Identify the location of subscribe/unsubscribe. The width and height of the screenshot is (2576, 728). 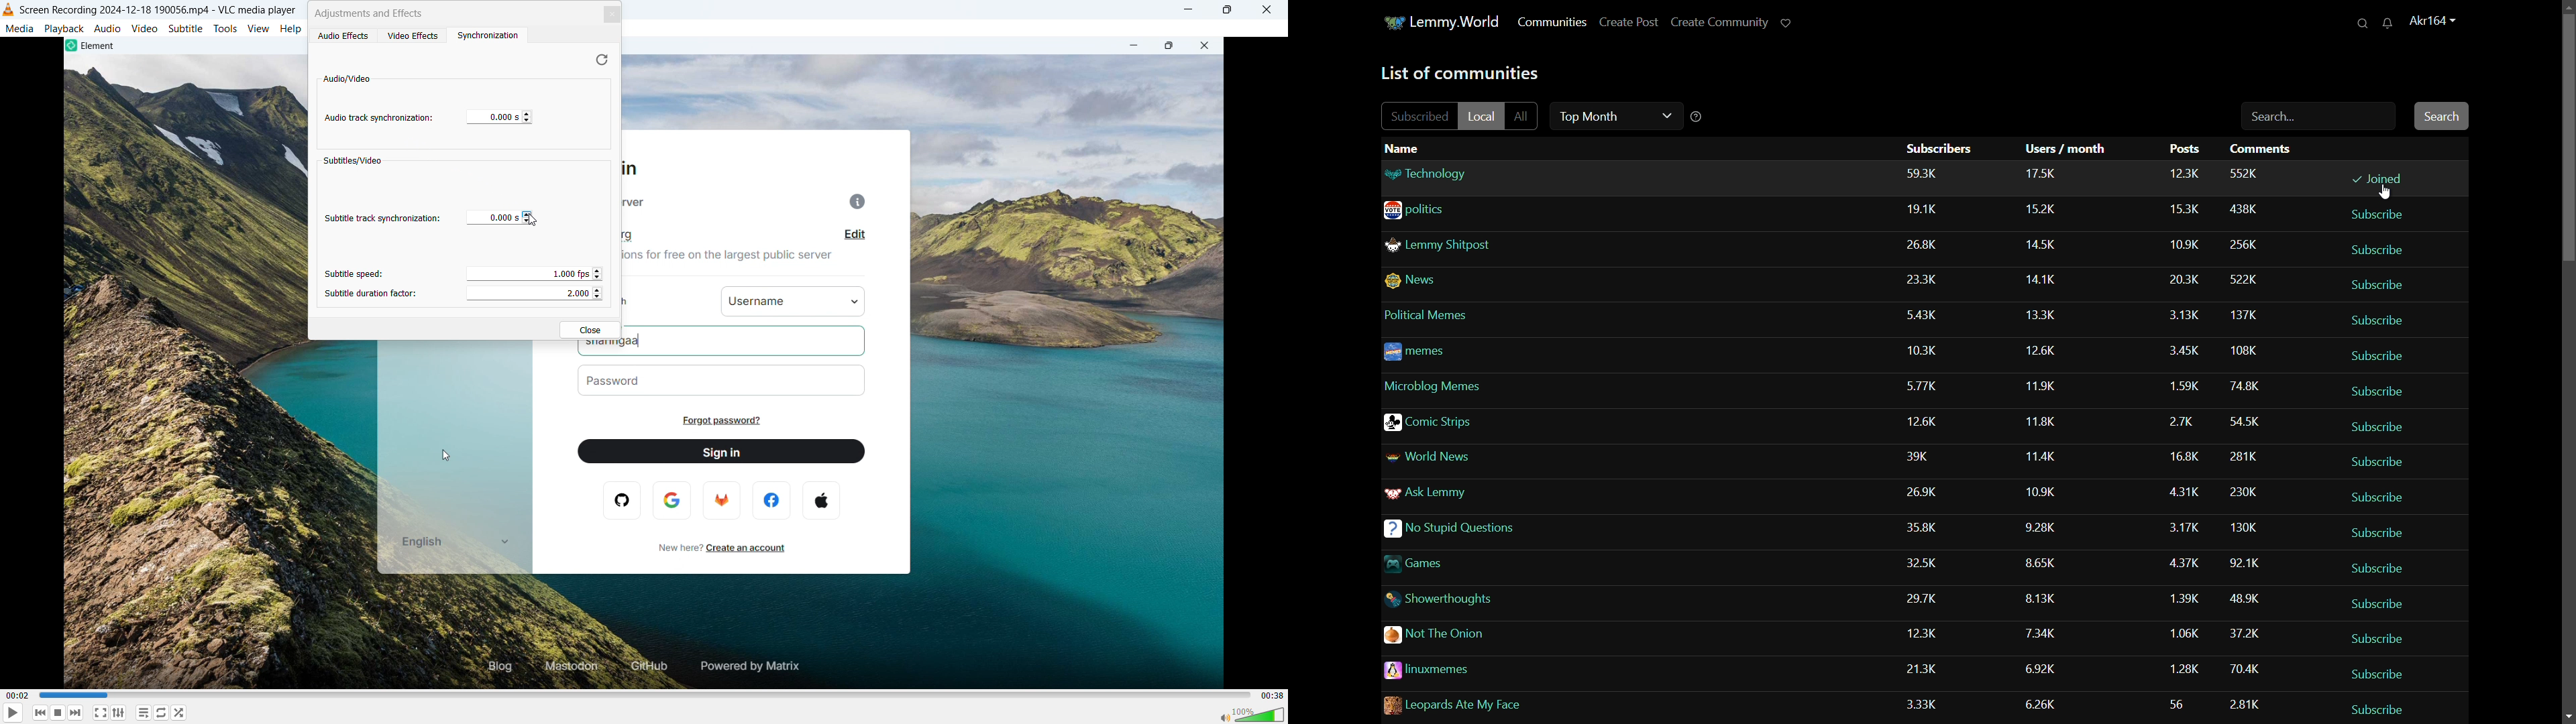
(2377, 424).